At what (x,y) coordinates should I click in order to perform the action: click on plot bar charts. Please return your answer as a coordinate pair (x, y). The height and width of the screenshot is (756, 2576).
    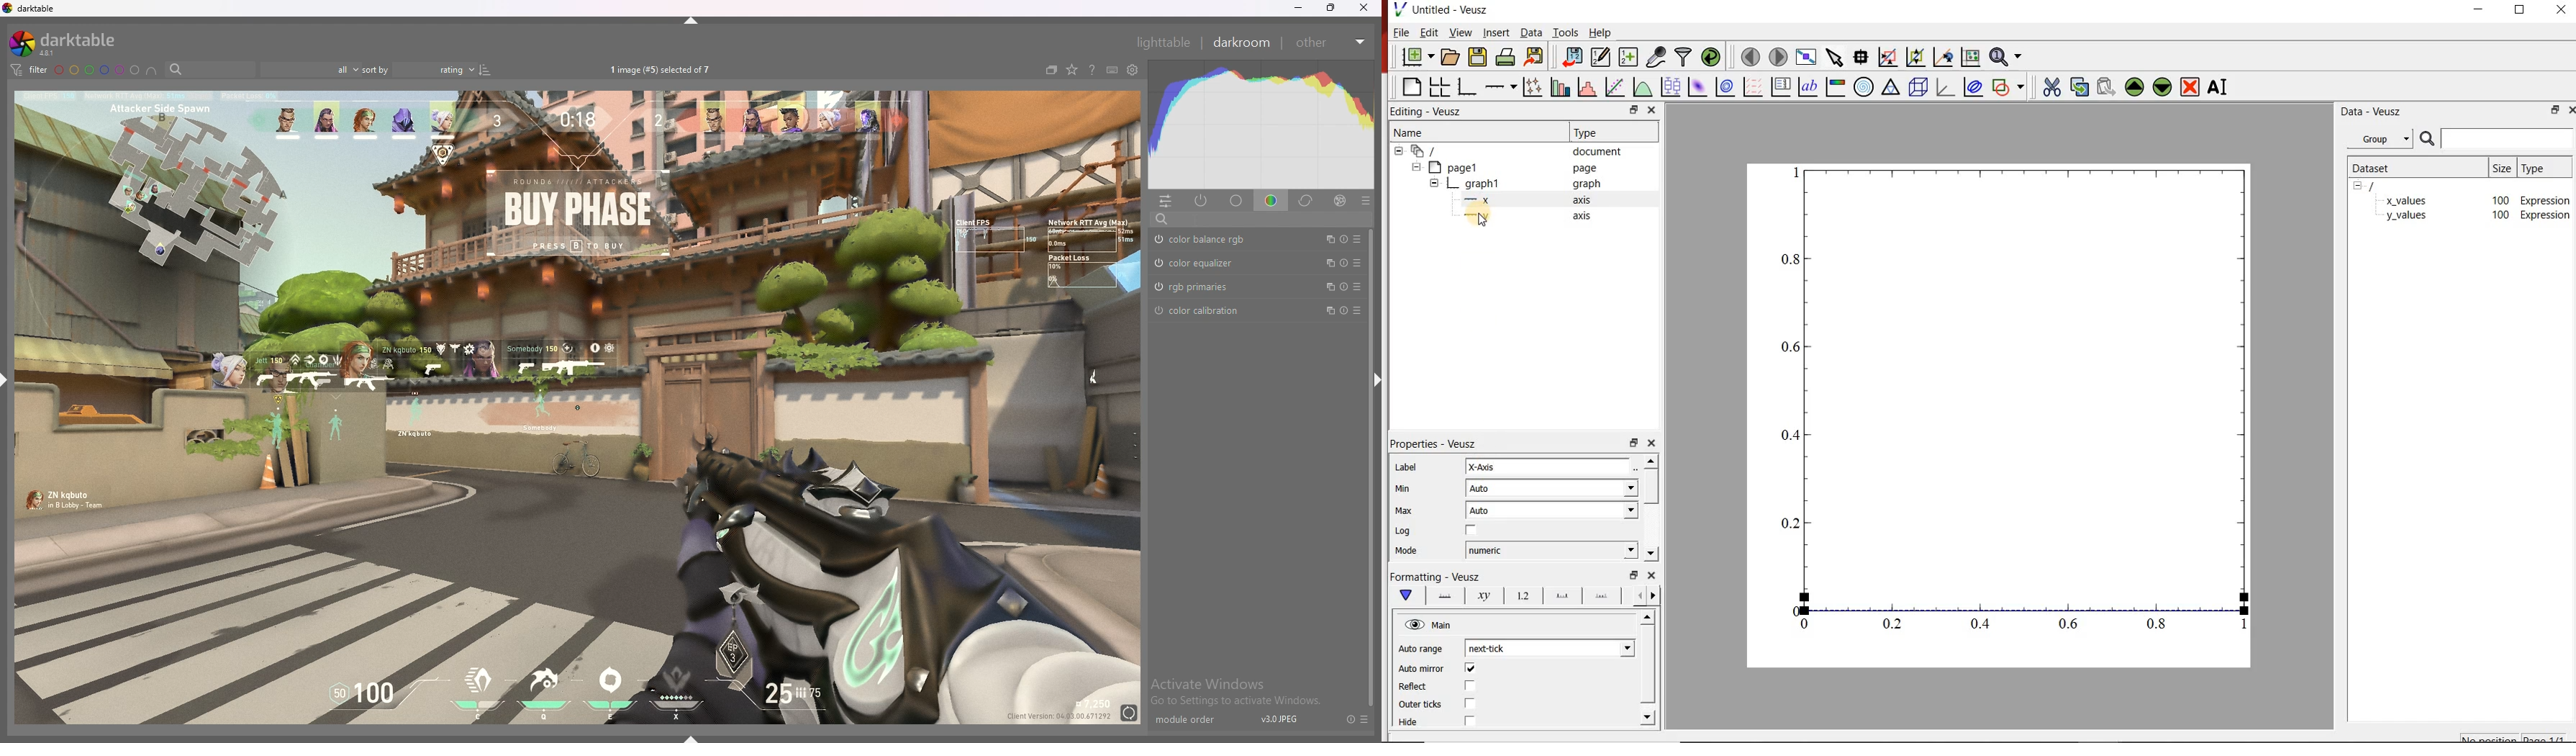
    Looking at the image, I should click on (1560, 87).